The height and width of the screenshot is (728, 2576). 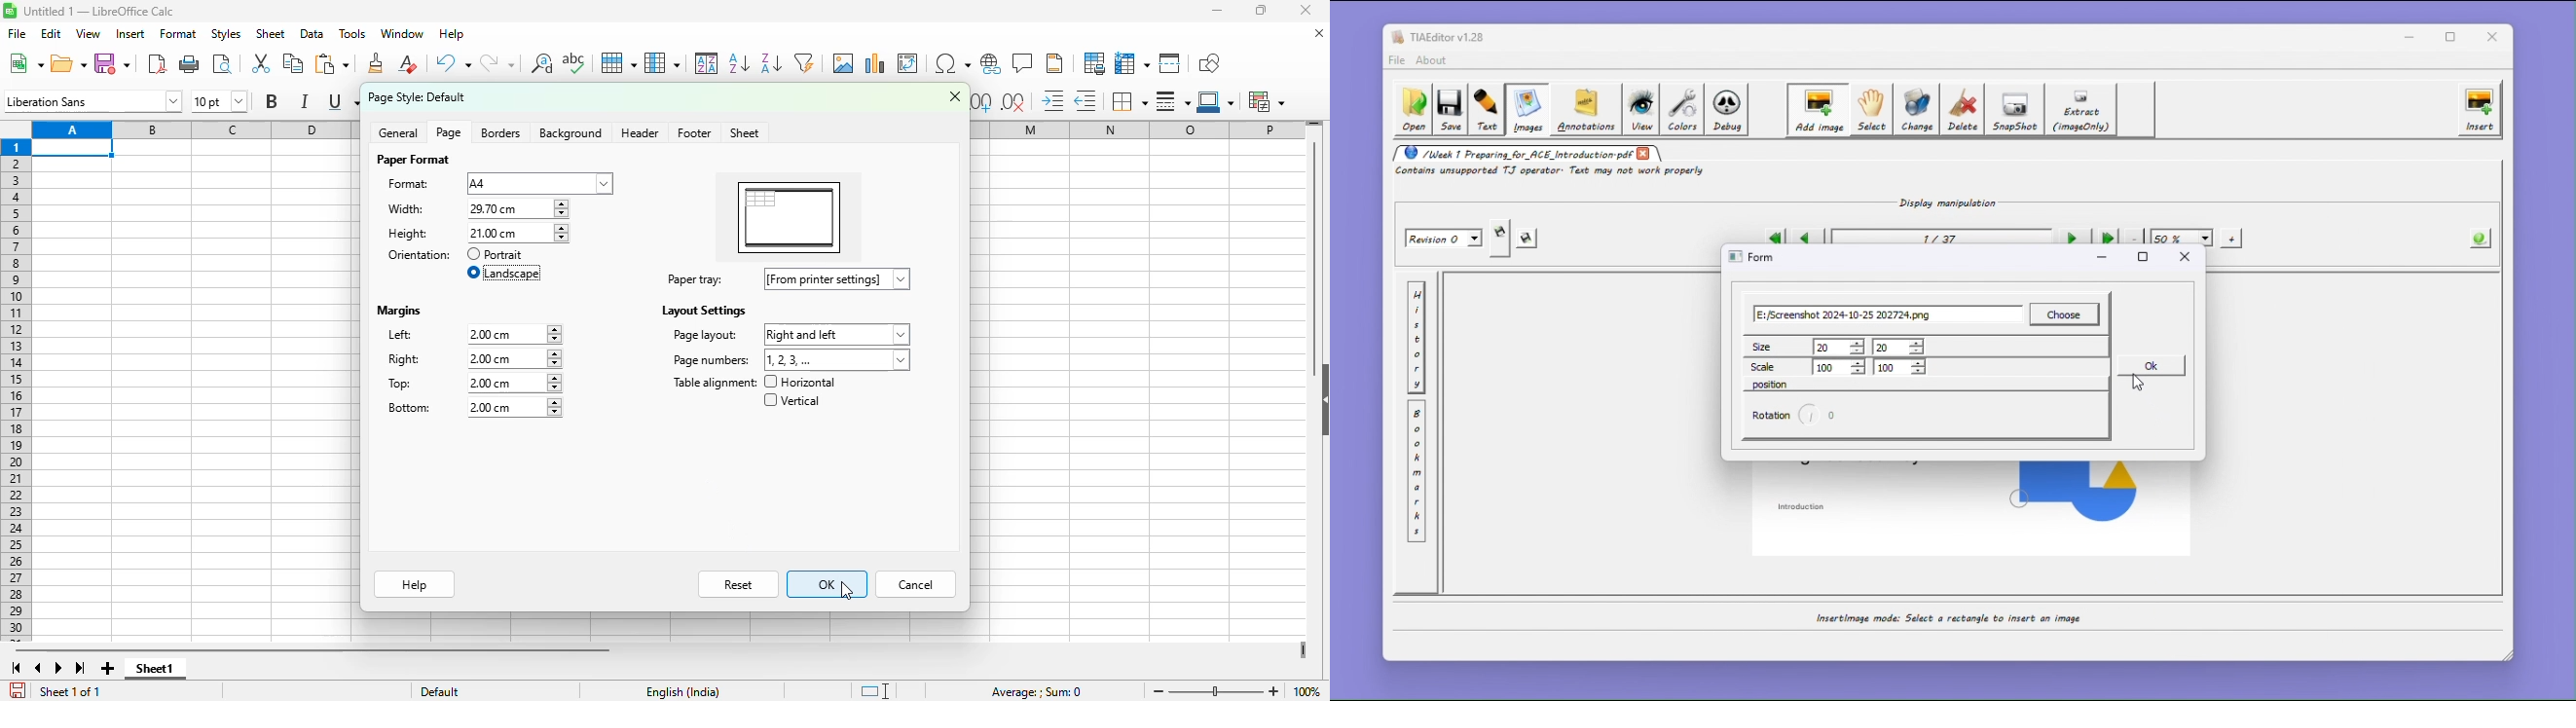 I want to click on A4, so click(x=539, y=184).